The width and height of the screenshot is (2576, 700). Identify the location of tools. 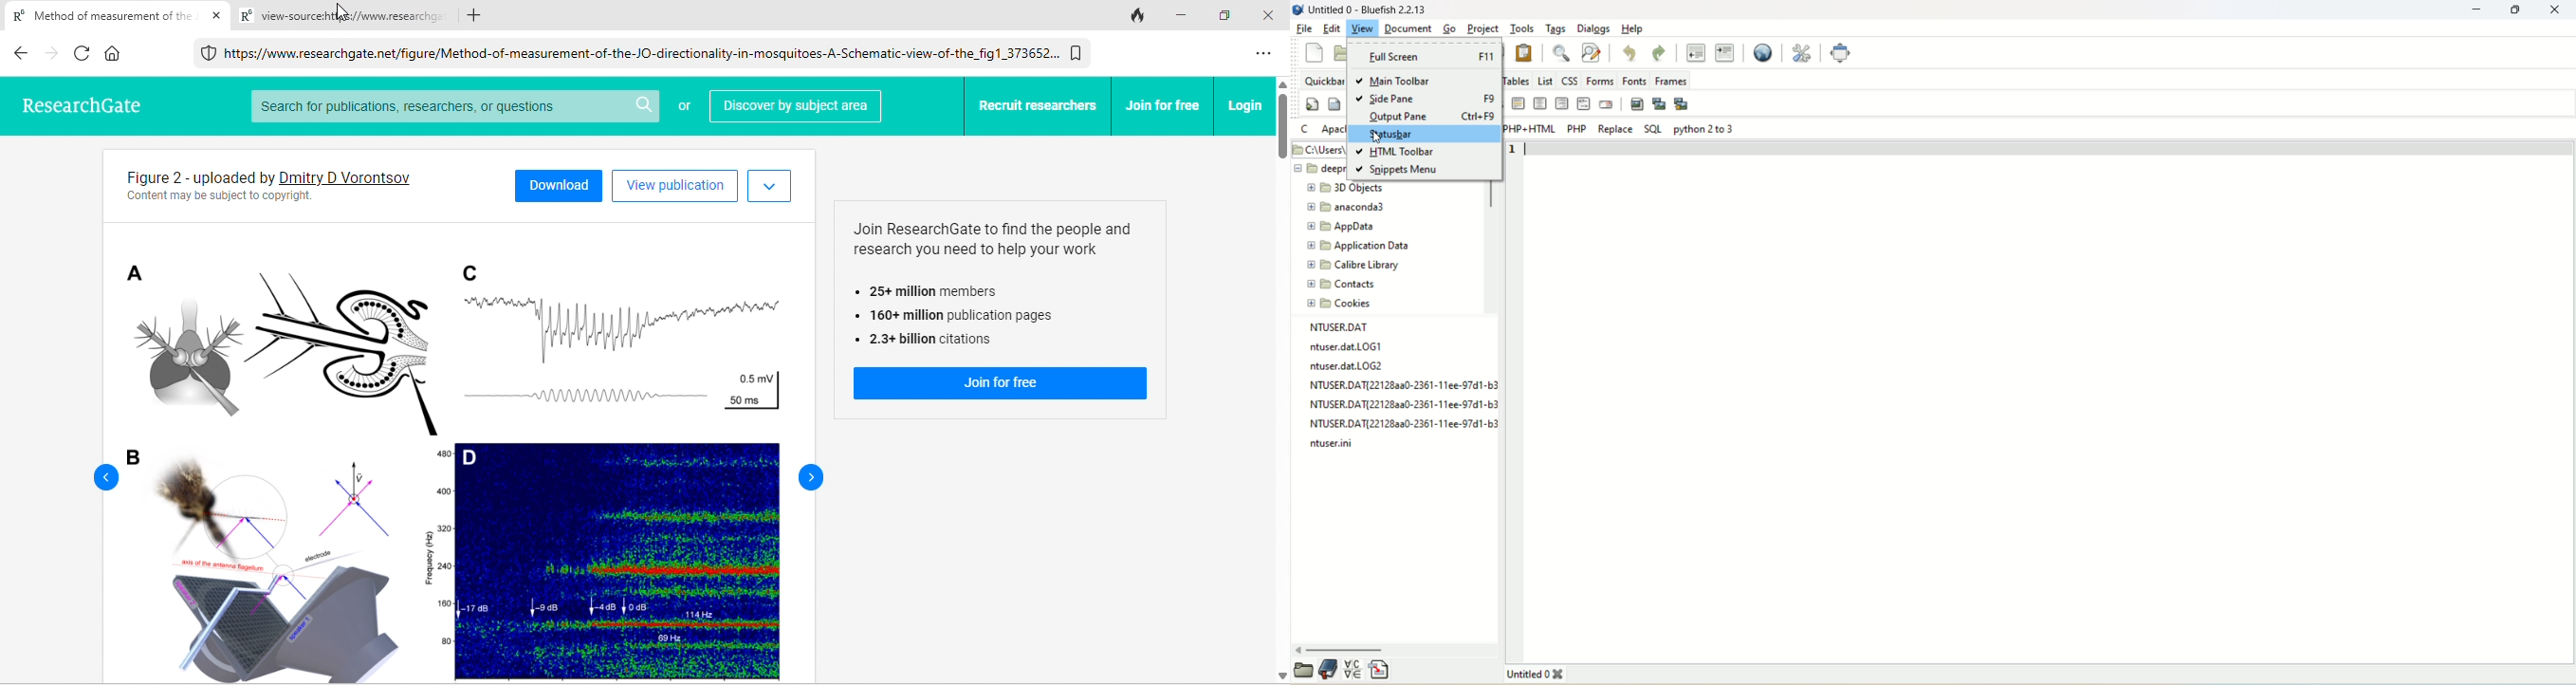
(1521, 29).